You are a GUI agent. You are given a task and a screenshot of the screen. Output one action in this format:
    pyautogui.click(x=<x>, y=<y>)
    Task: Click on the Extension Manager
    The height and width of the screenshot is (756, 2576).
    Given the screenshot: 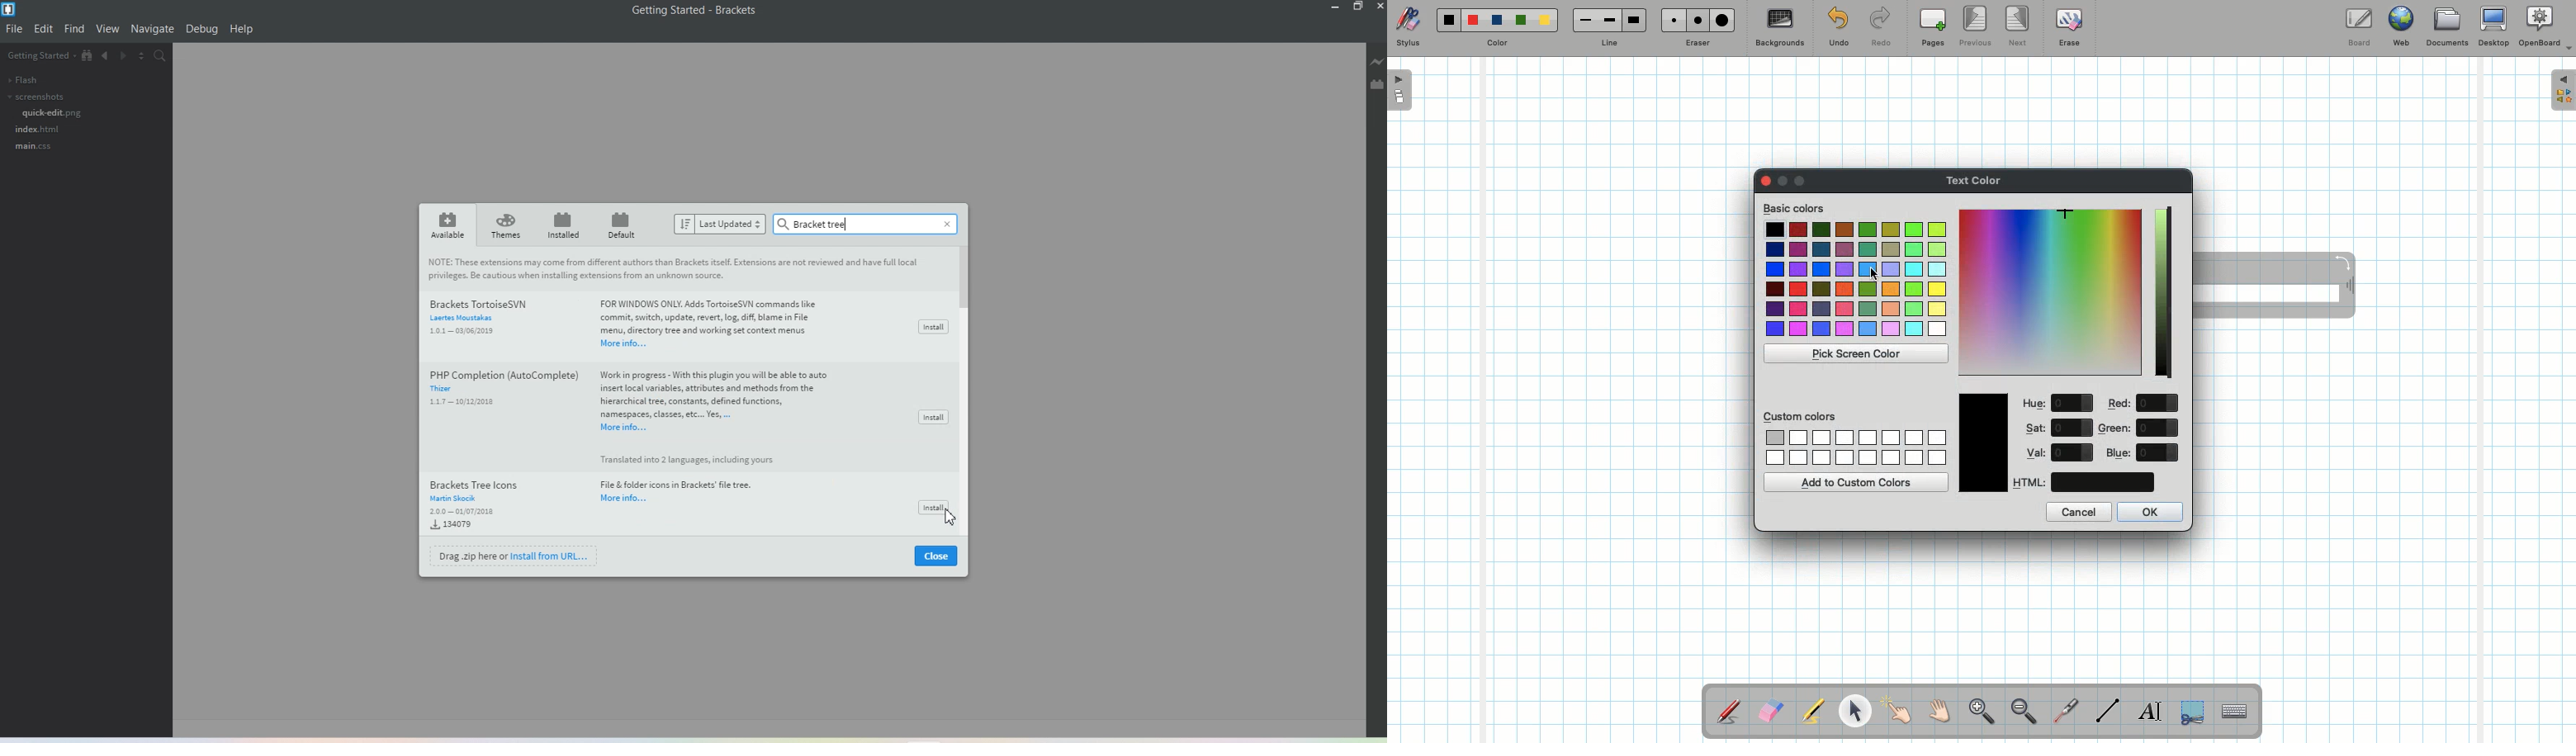 What is the action you would take?
    pyautogui.click(x=1378, y=86)
    